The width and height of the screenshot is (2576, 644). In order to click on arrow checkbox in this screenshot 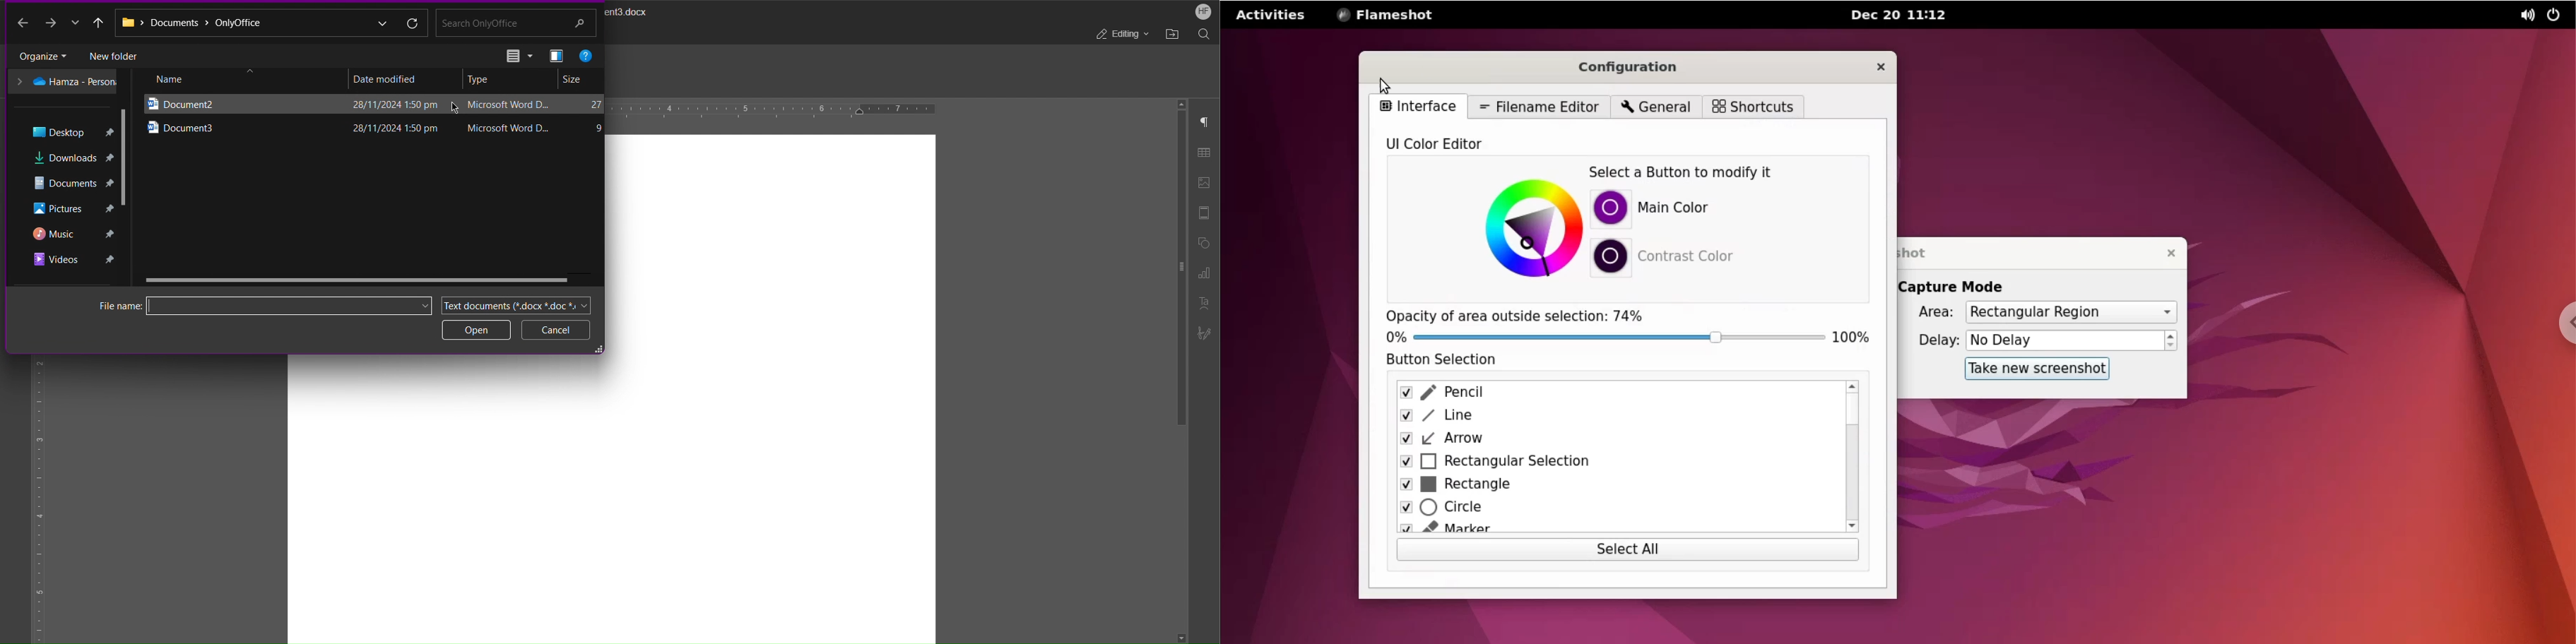, I will do `click(1613, 440)`.